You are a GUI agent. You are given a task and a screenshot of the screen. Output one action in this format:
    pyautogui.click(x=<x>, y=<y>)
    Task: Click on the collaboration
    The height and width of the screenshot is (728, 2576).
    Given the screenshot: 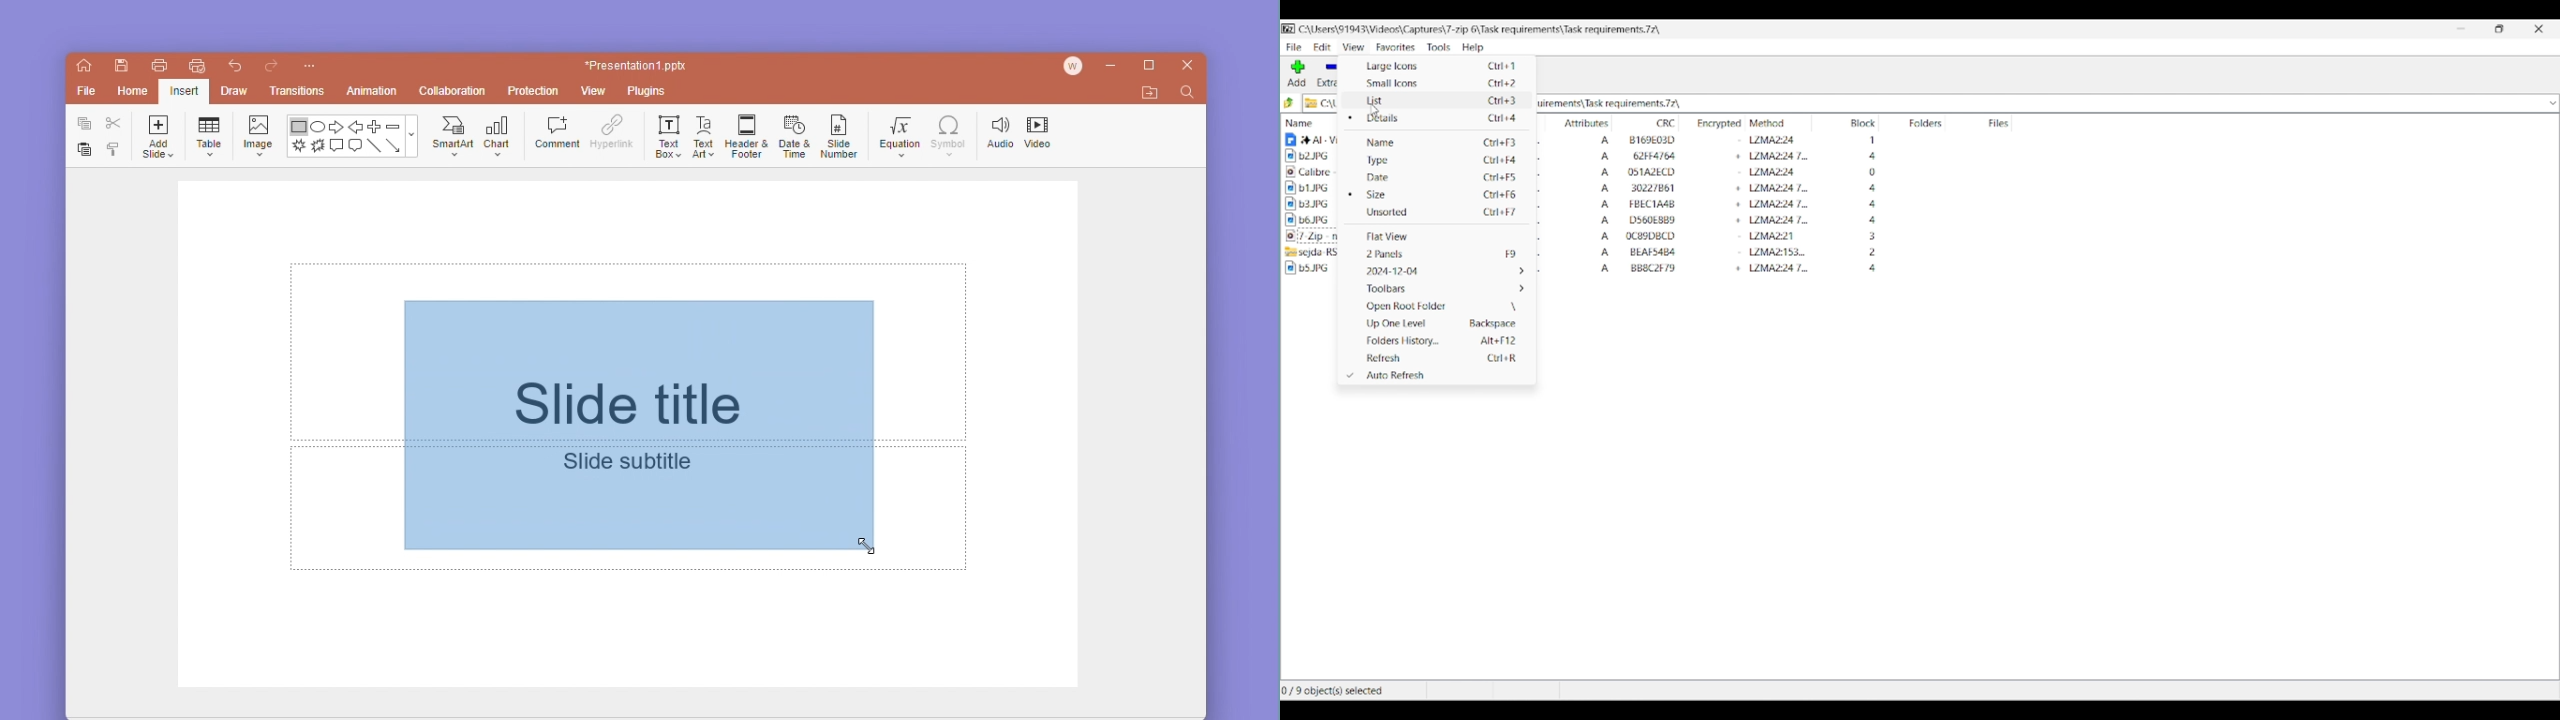 What is the action you would take?
    pyautogui.click(x=453, y=90)
    